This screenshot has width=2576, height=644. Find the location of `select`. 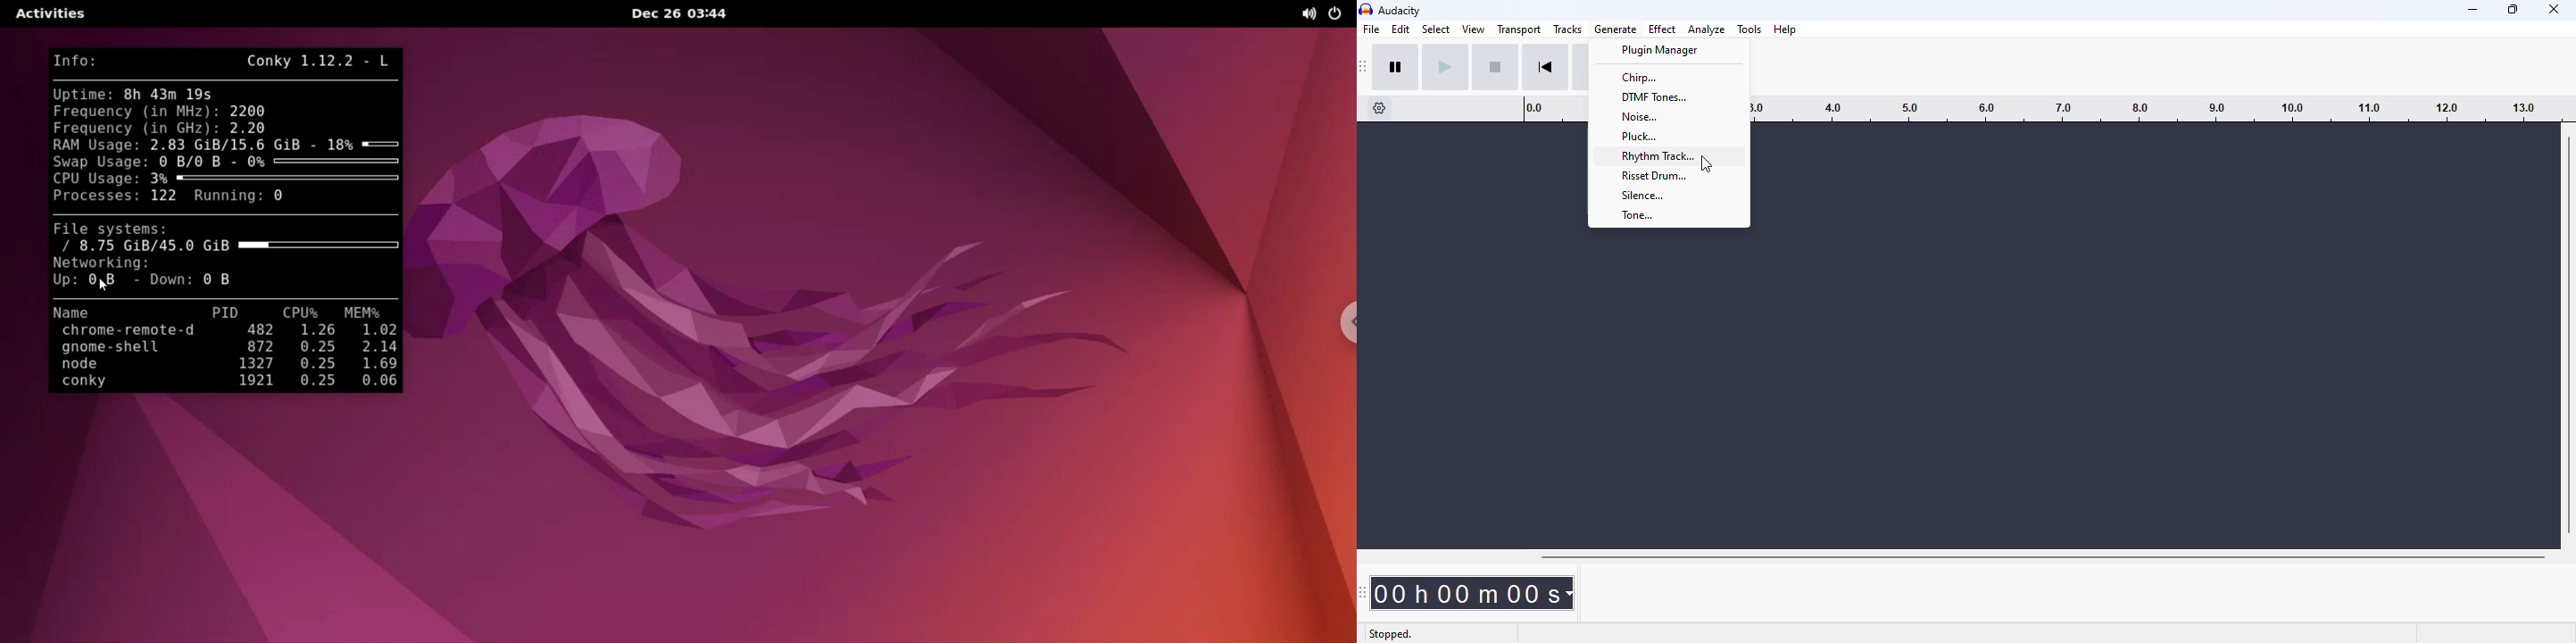

select is located at coordinates (1436, 29).